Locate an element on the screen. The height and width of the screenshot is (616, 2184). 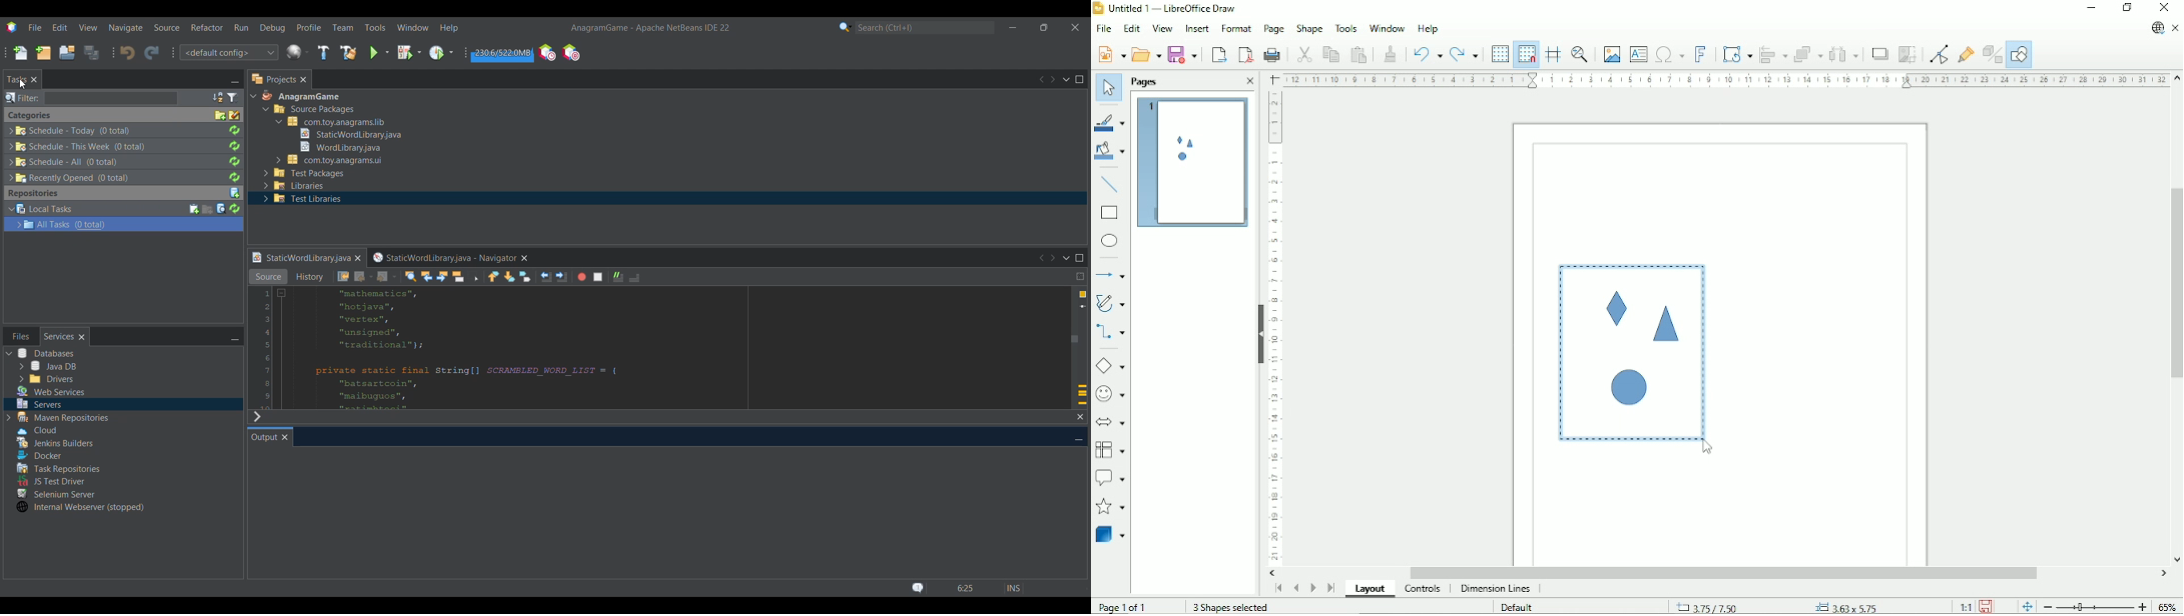
Previous is located at coordinates (1041, 258).